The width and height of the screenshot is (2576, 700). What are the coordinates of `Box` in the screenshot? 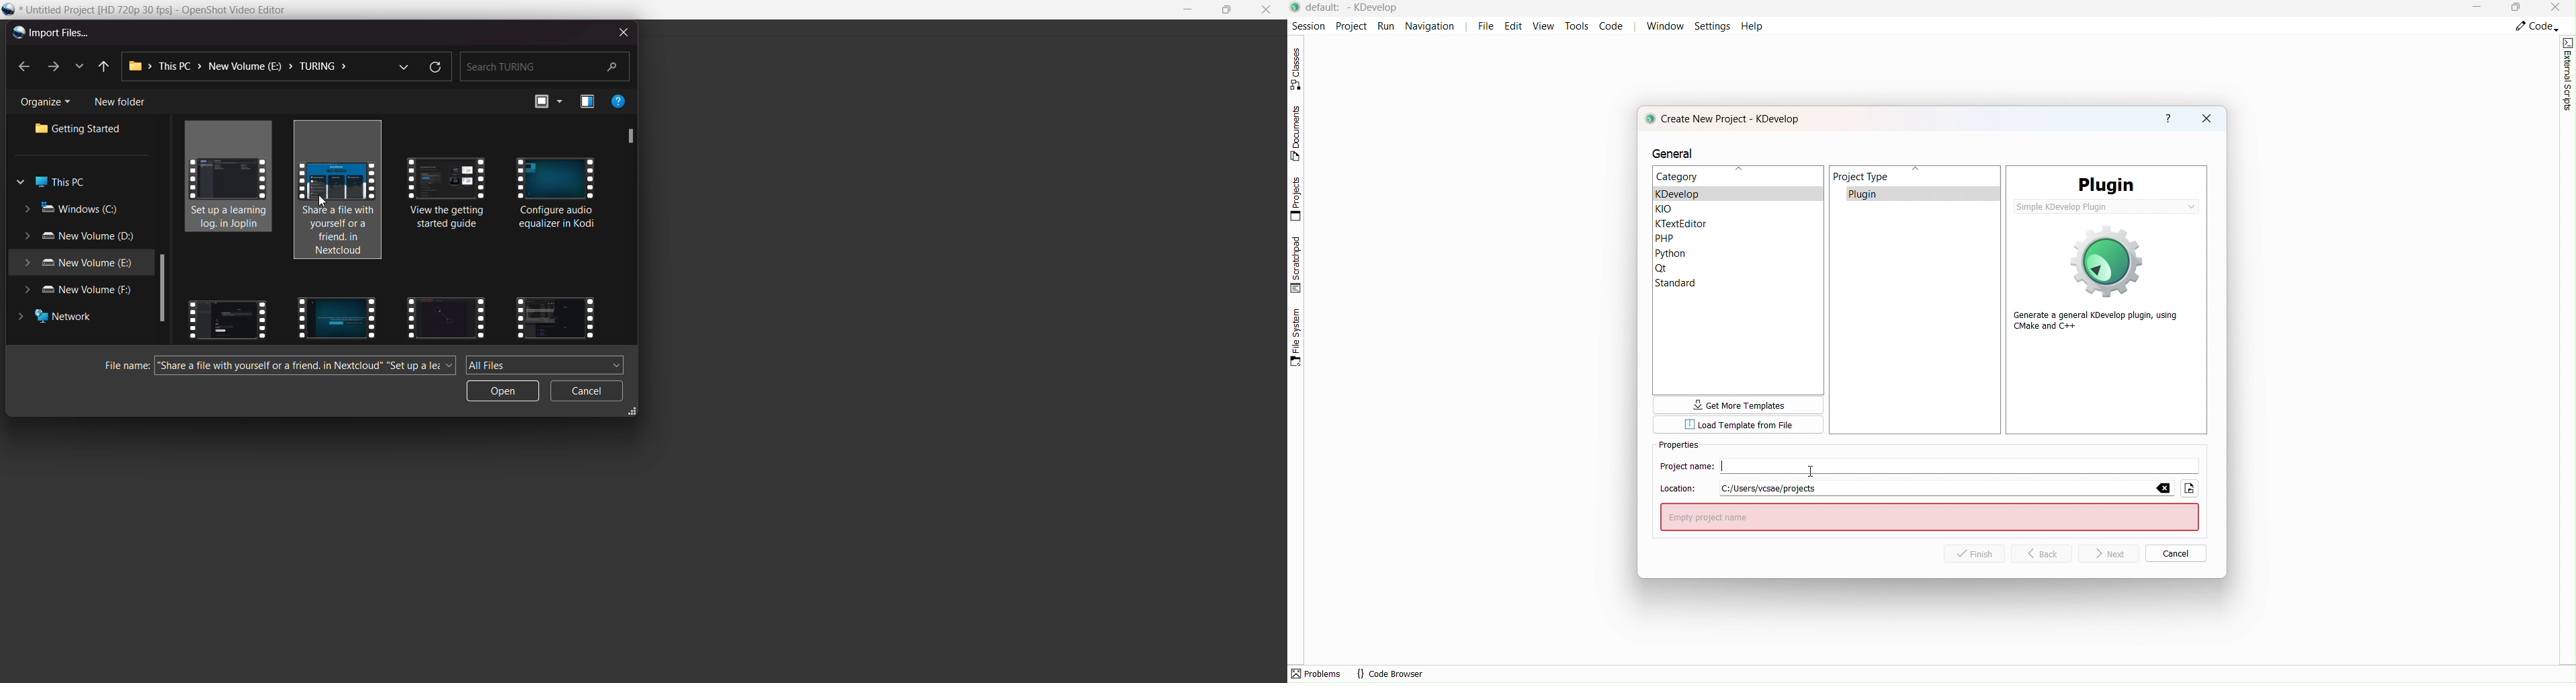 It's located at (2517, 9).